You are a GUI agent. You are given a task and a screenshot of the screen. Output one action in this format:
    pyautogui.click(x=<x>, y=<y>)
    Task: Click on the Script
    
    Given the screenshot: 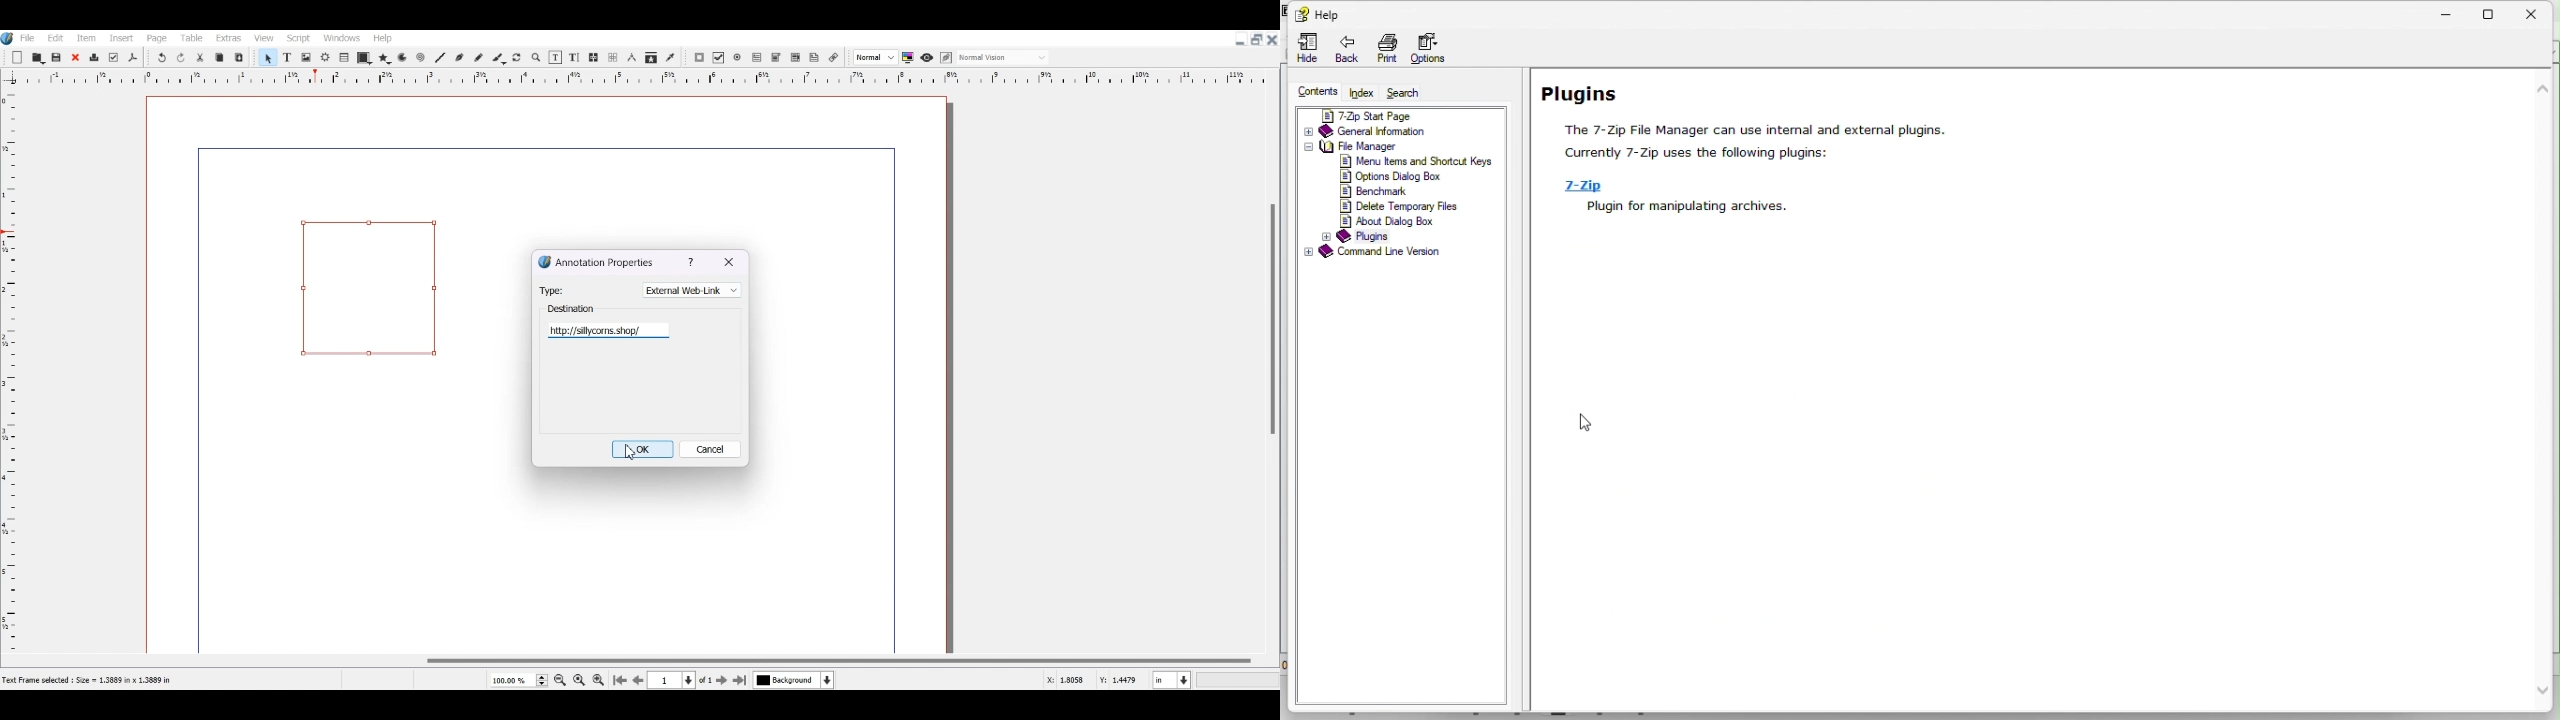 What is the action you would take?
    pyautogui.click(x=300, y=37)
    